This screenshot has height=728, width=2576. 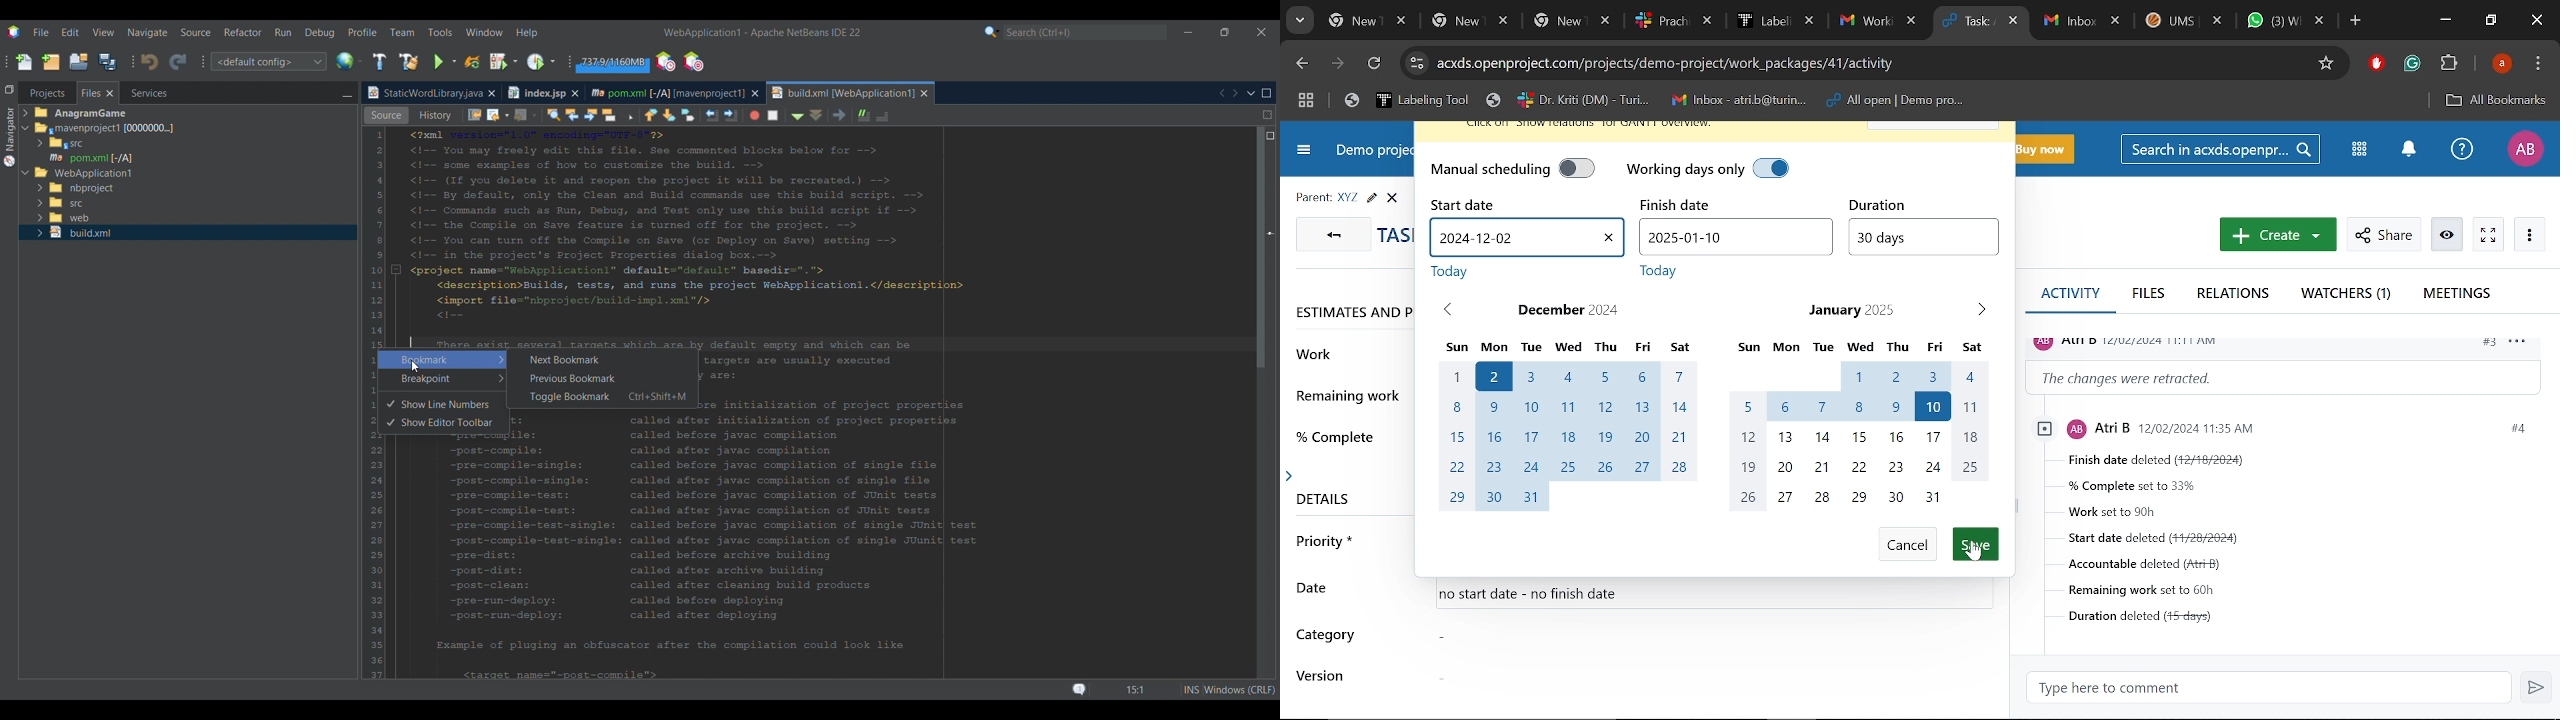 I want to click on , so click(x=1307, y=151).